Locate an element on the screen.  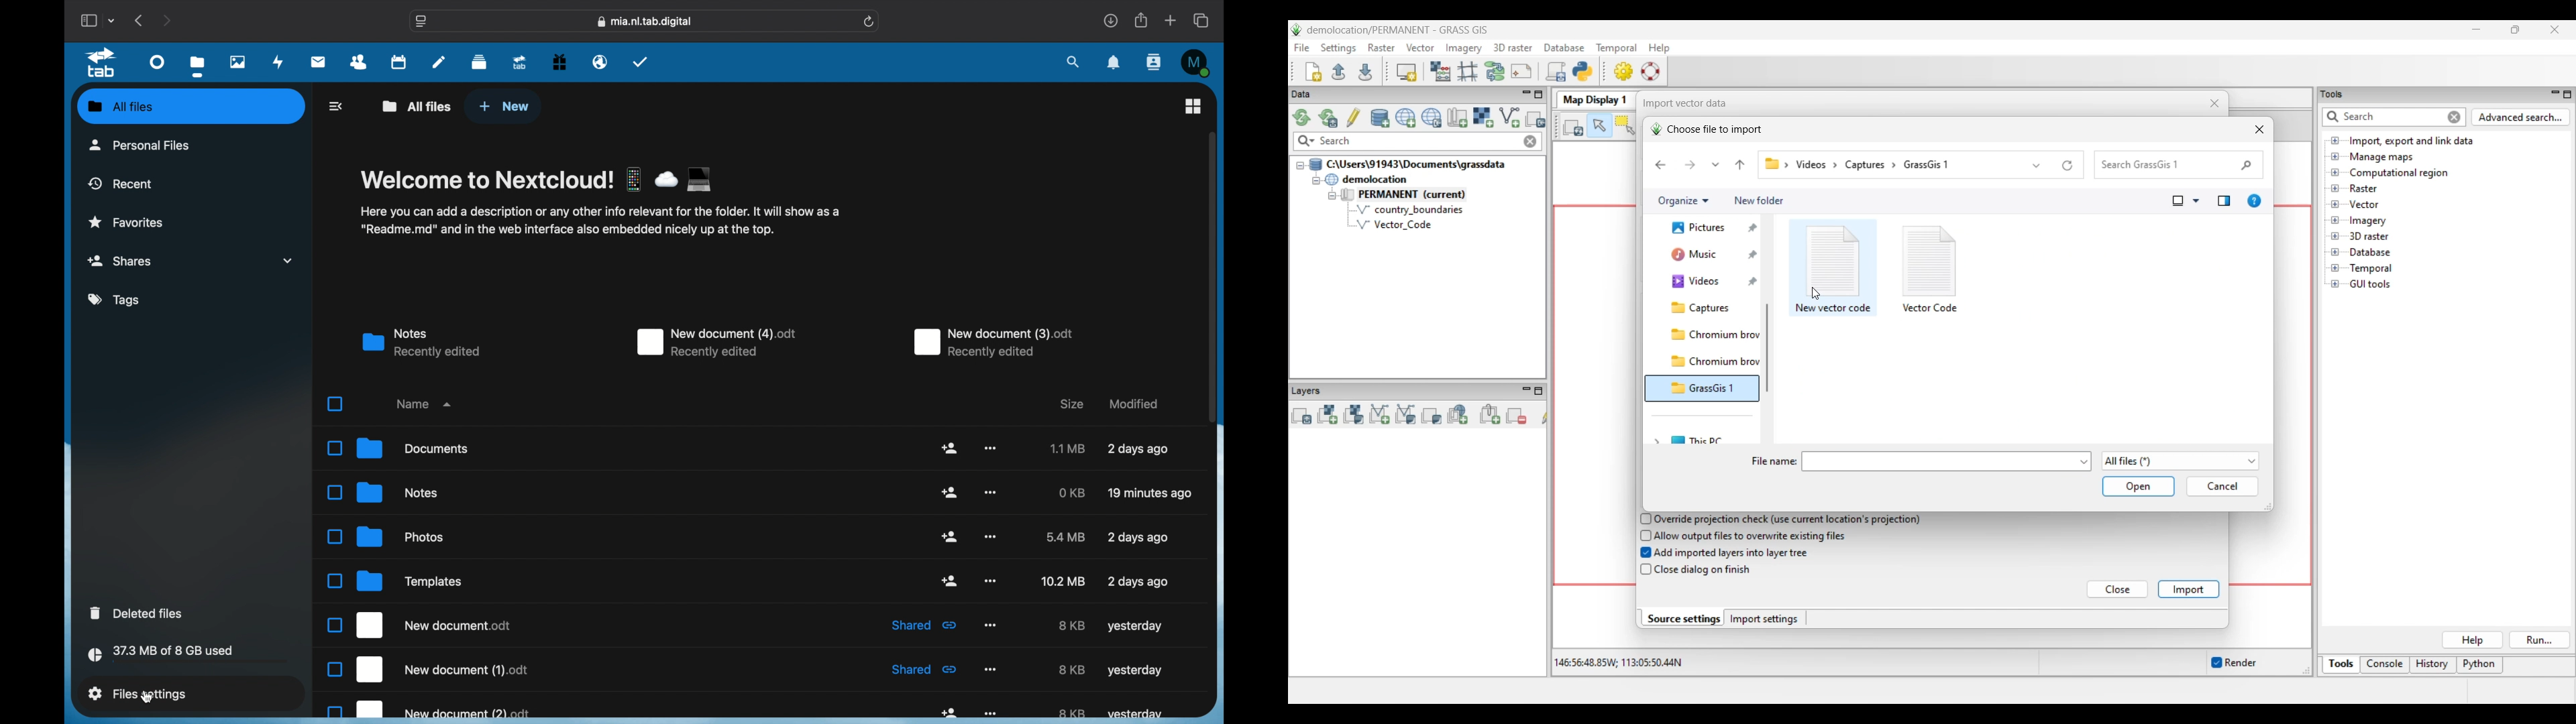
new document is located at coordinates (420, 625).